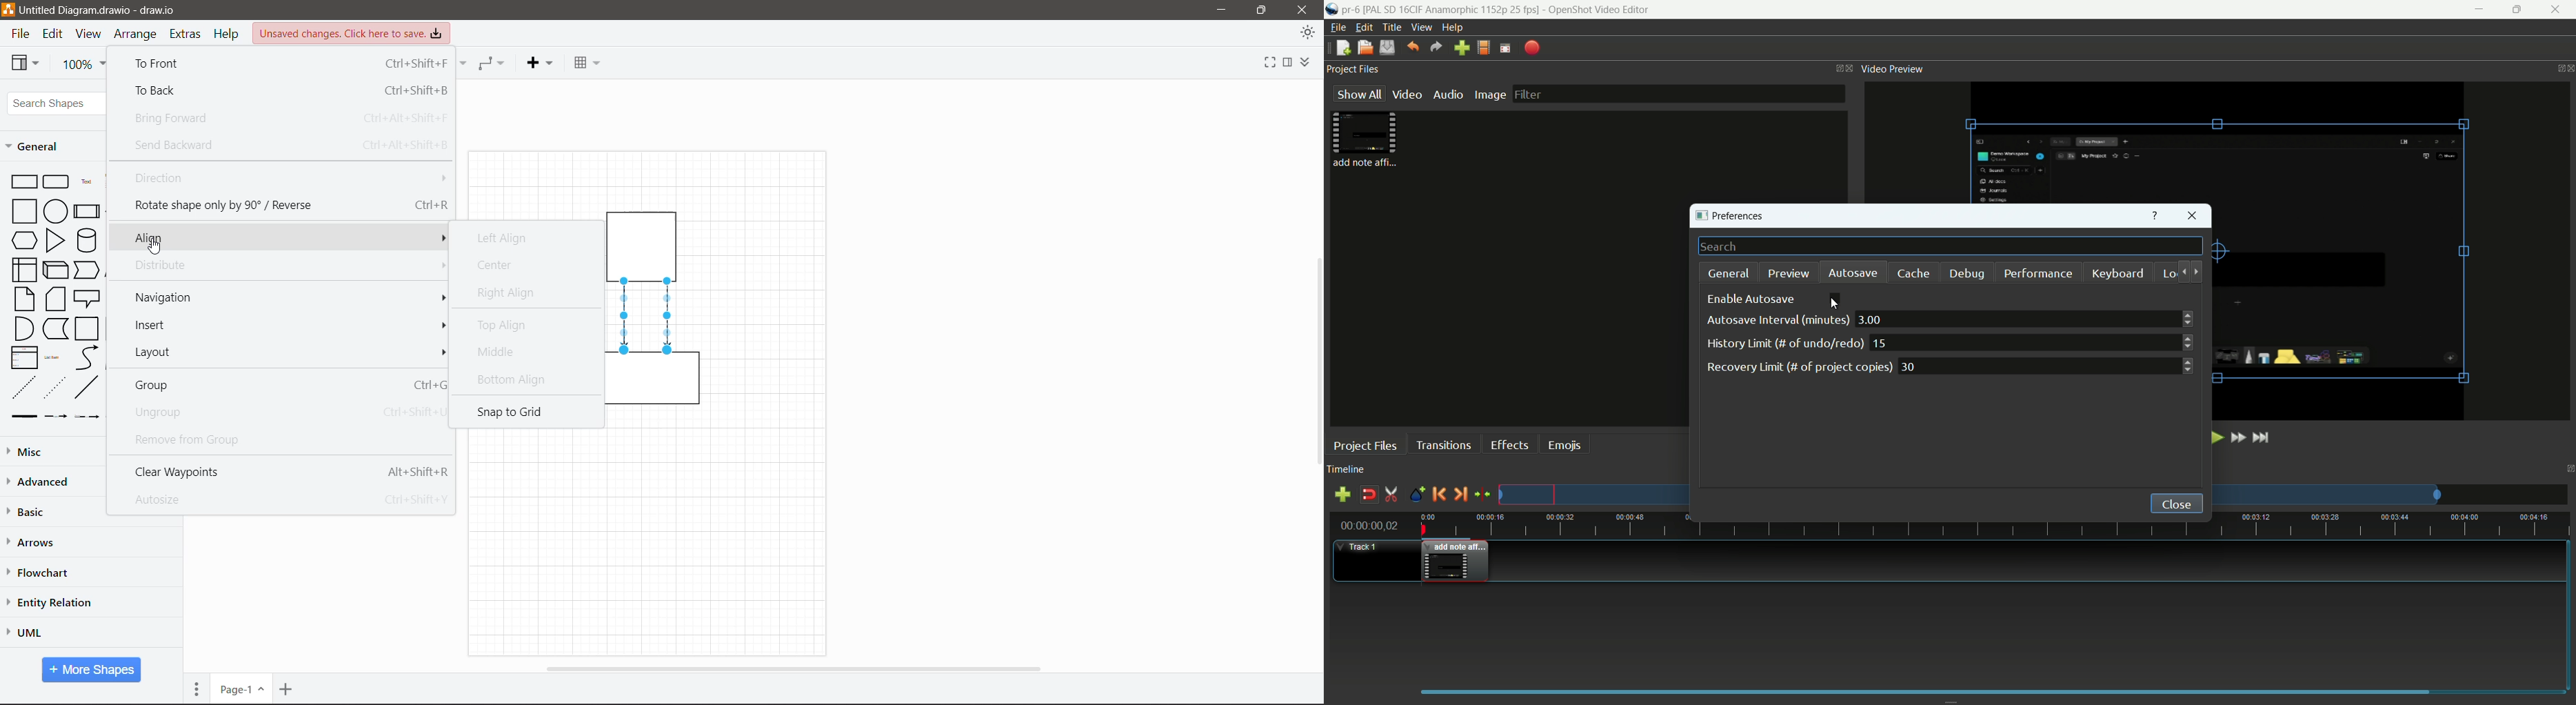 The image size is (2576, 728). What do you see at coordinates (1417, 495) in the screenshot?
I see `create marker` at bounding box center [1417, 495].